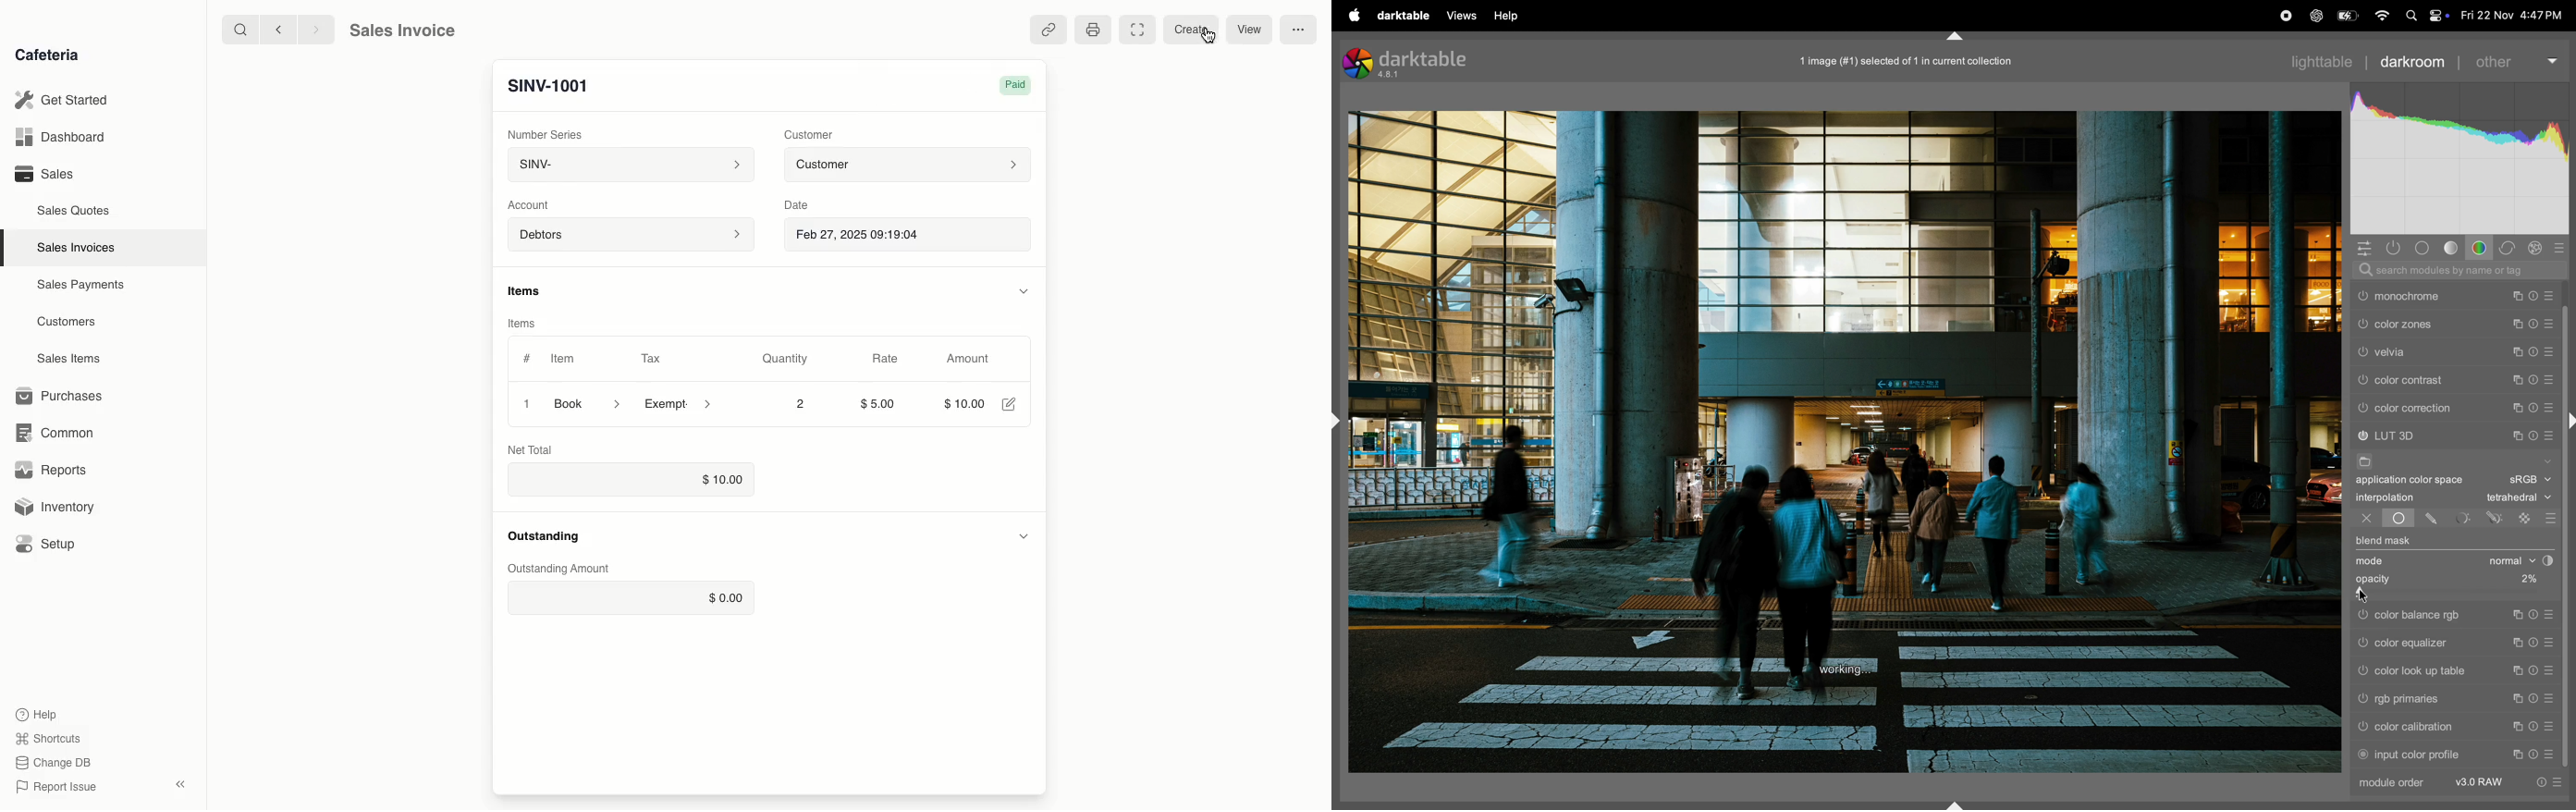  Describe the element at coordinates (2515, 498) in the screenshot. I see `tetraheral` at that location.